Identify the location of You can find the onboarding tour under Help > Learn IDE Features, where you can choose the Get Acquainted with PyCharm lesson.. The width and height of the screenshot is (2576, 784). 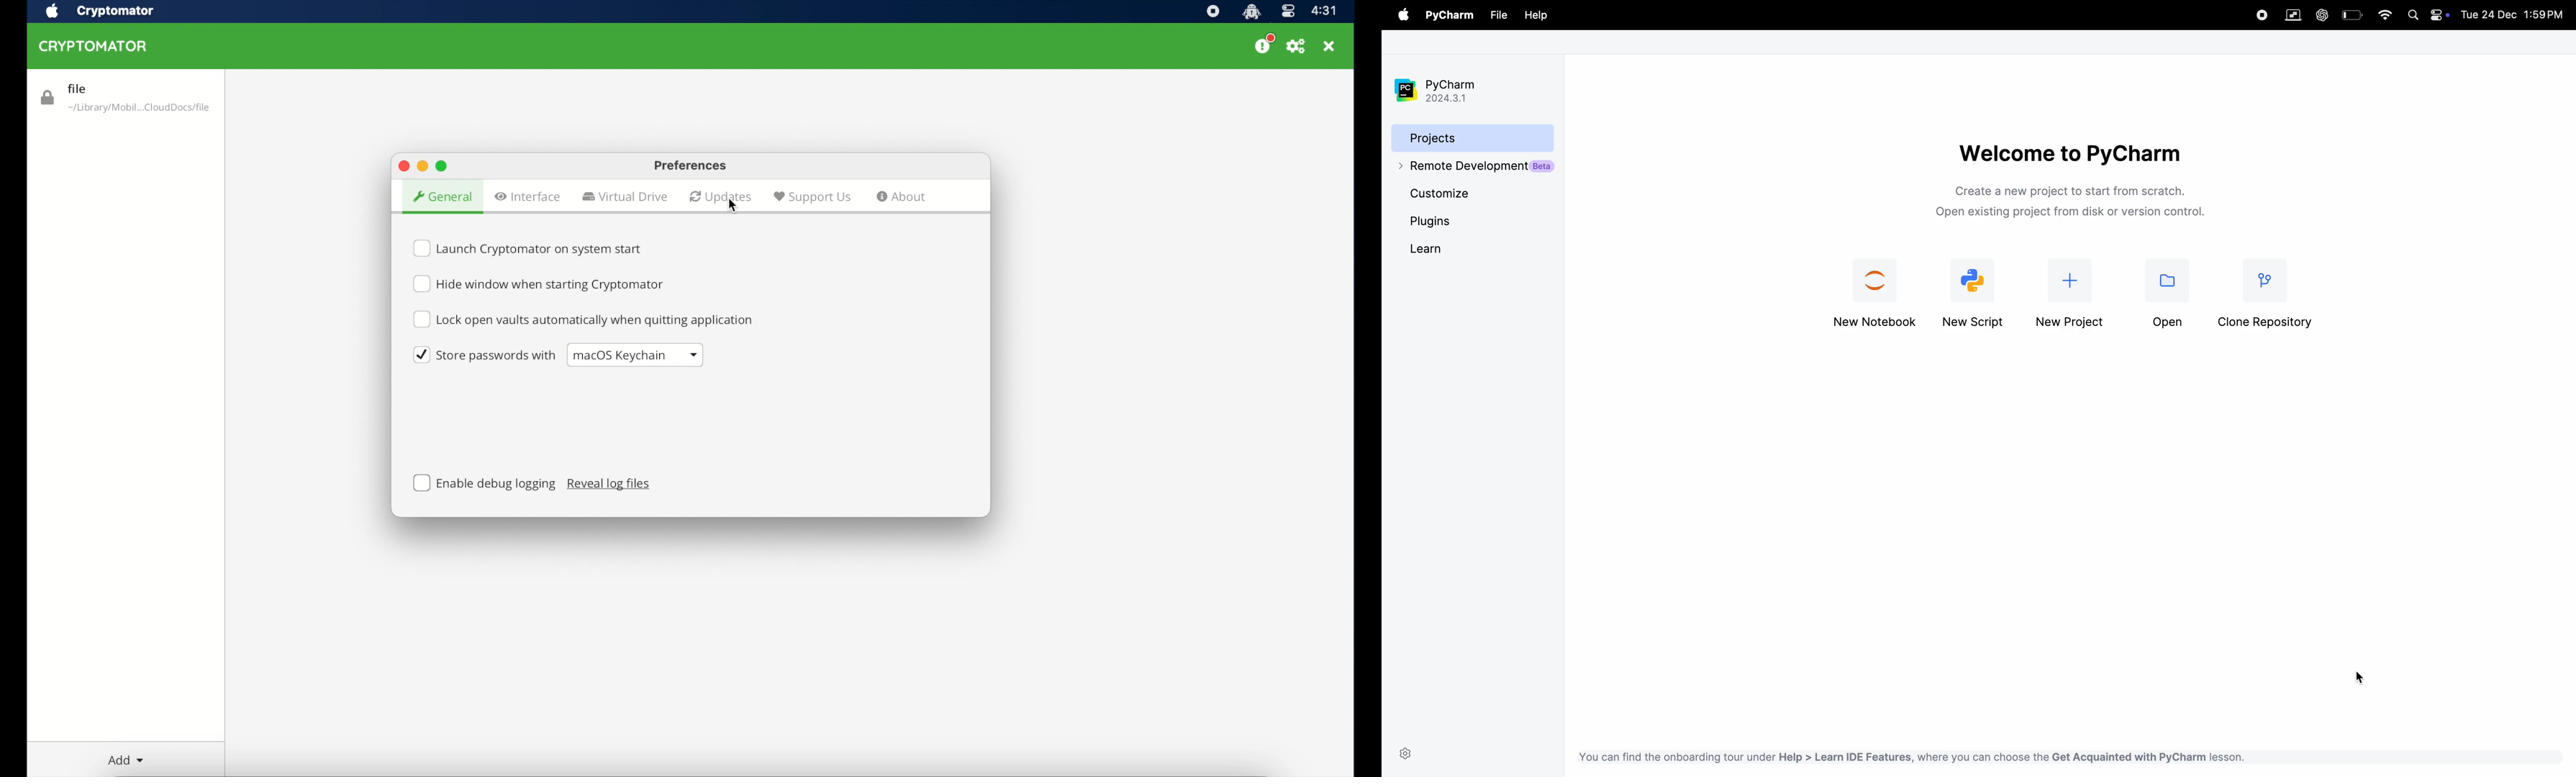
(1913, 755).